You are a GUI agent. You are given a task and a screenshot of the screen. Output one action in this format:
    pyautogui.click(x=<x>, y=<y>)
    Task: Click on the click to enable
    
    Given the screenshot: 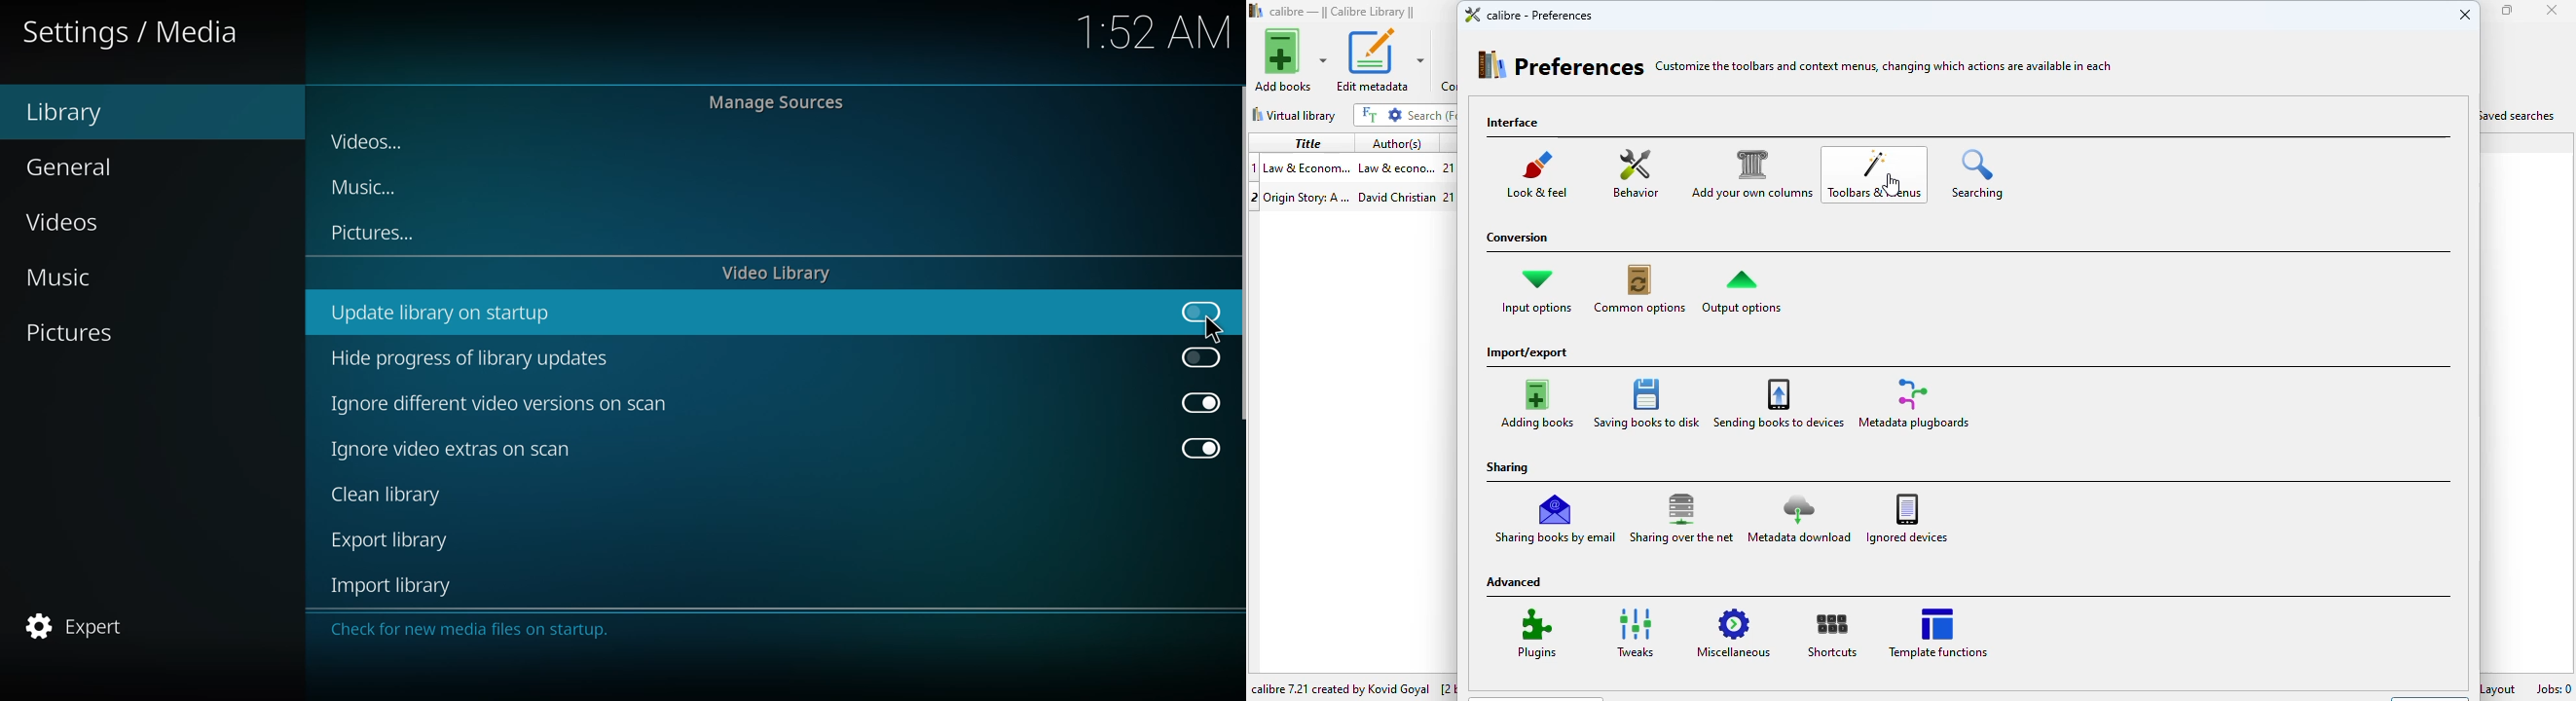 What is the action you would take?
    pyautogui.click(x=1198, y=357)
    